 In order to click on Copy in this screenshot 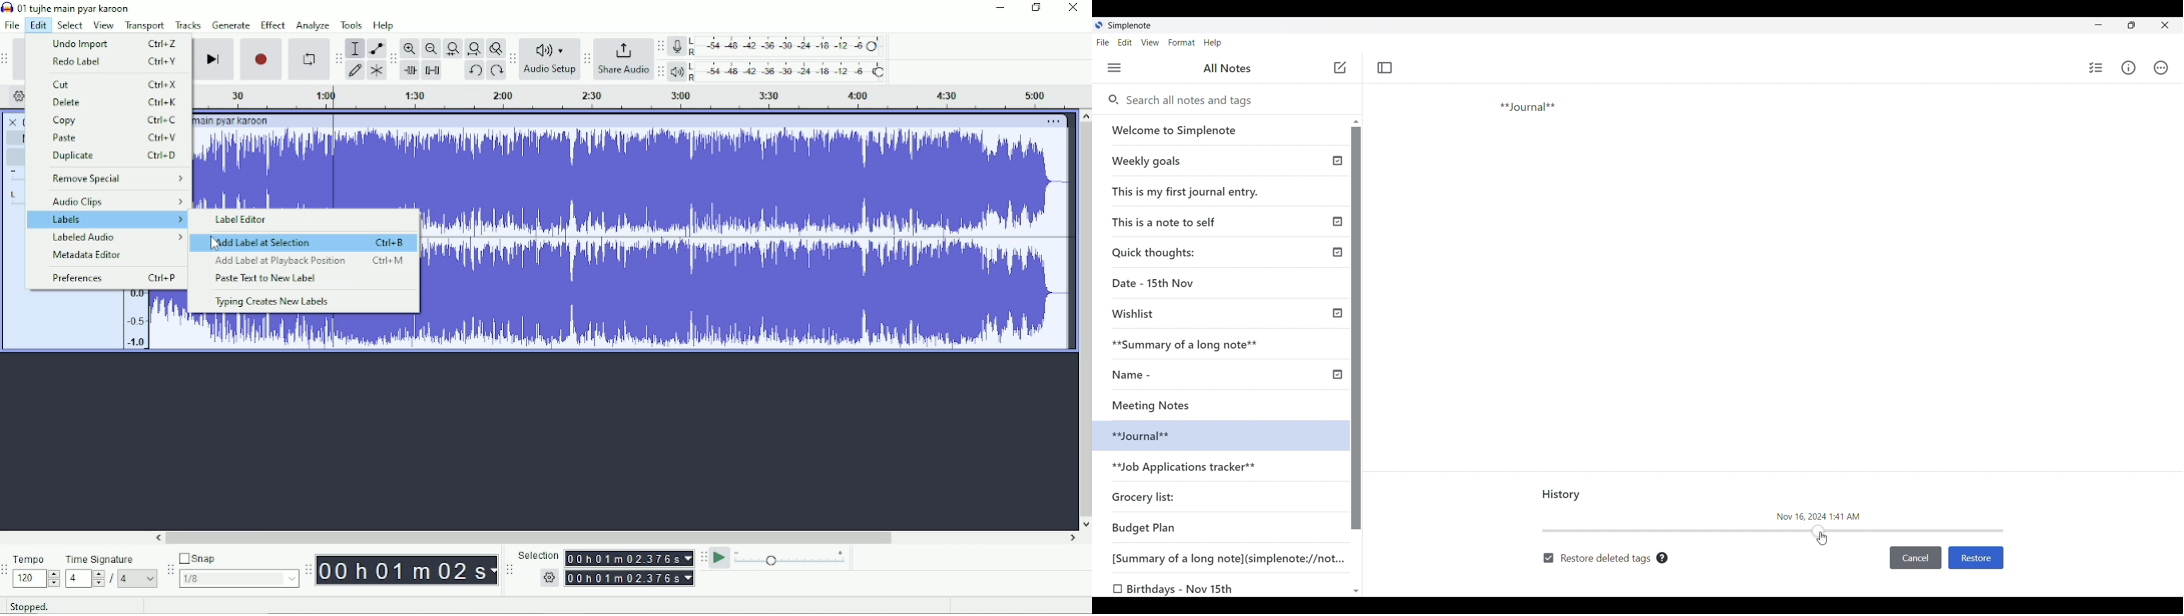, I will do `click(116, 121)`.